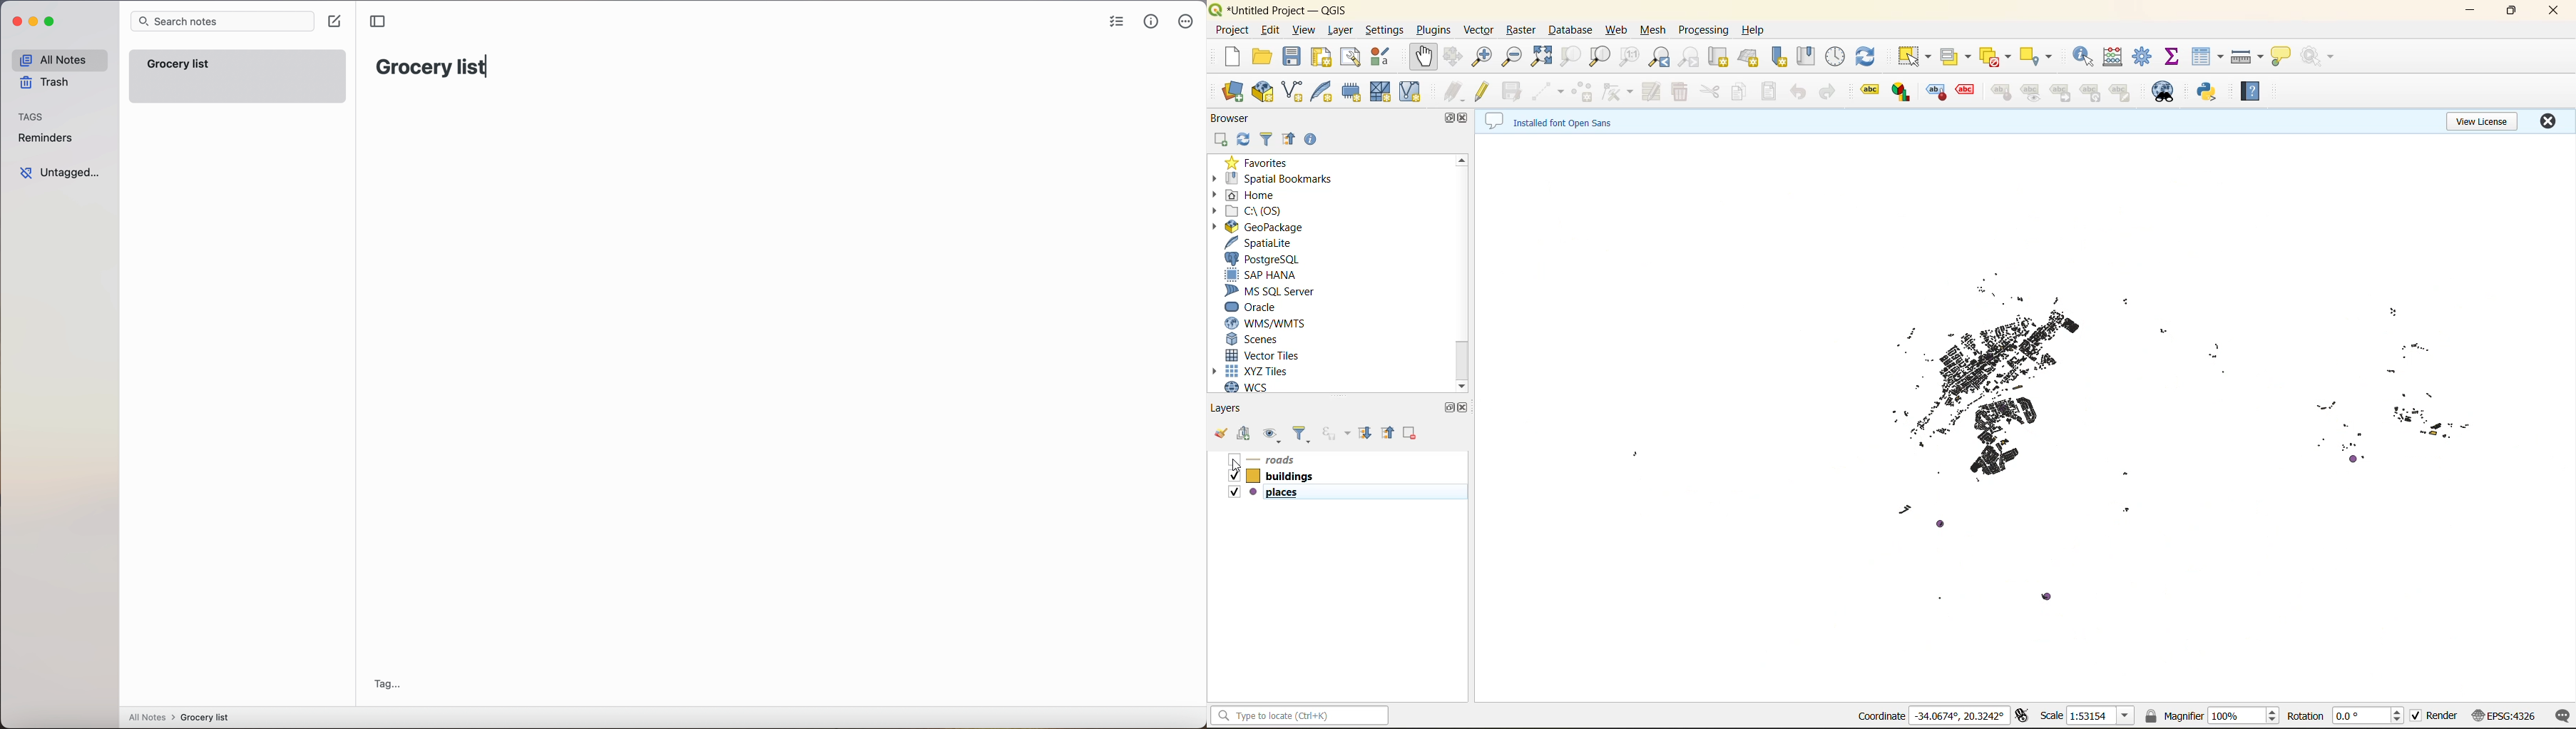  What do you see at coordinates (1292, 59) in the screenshot?
I see `save` at bounding box center [1292, 59].